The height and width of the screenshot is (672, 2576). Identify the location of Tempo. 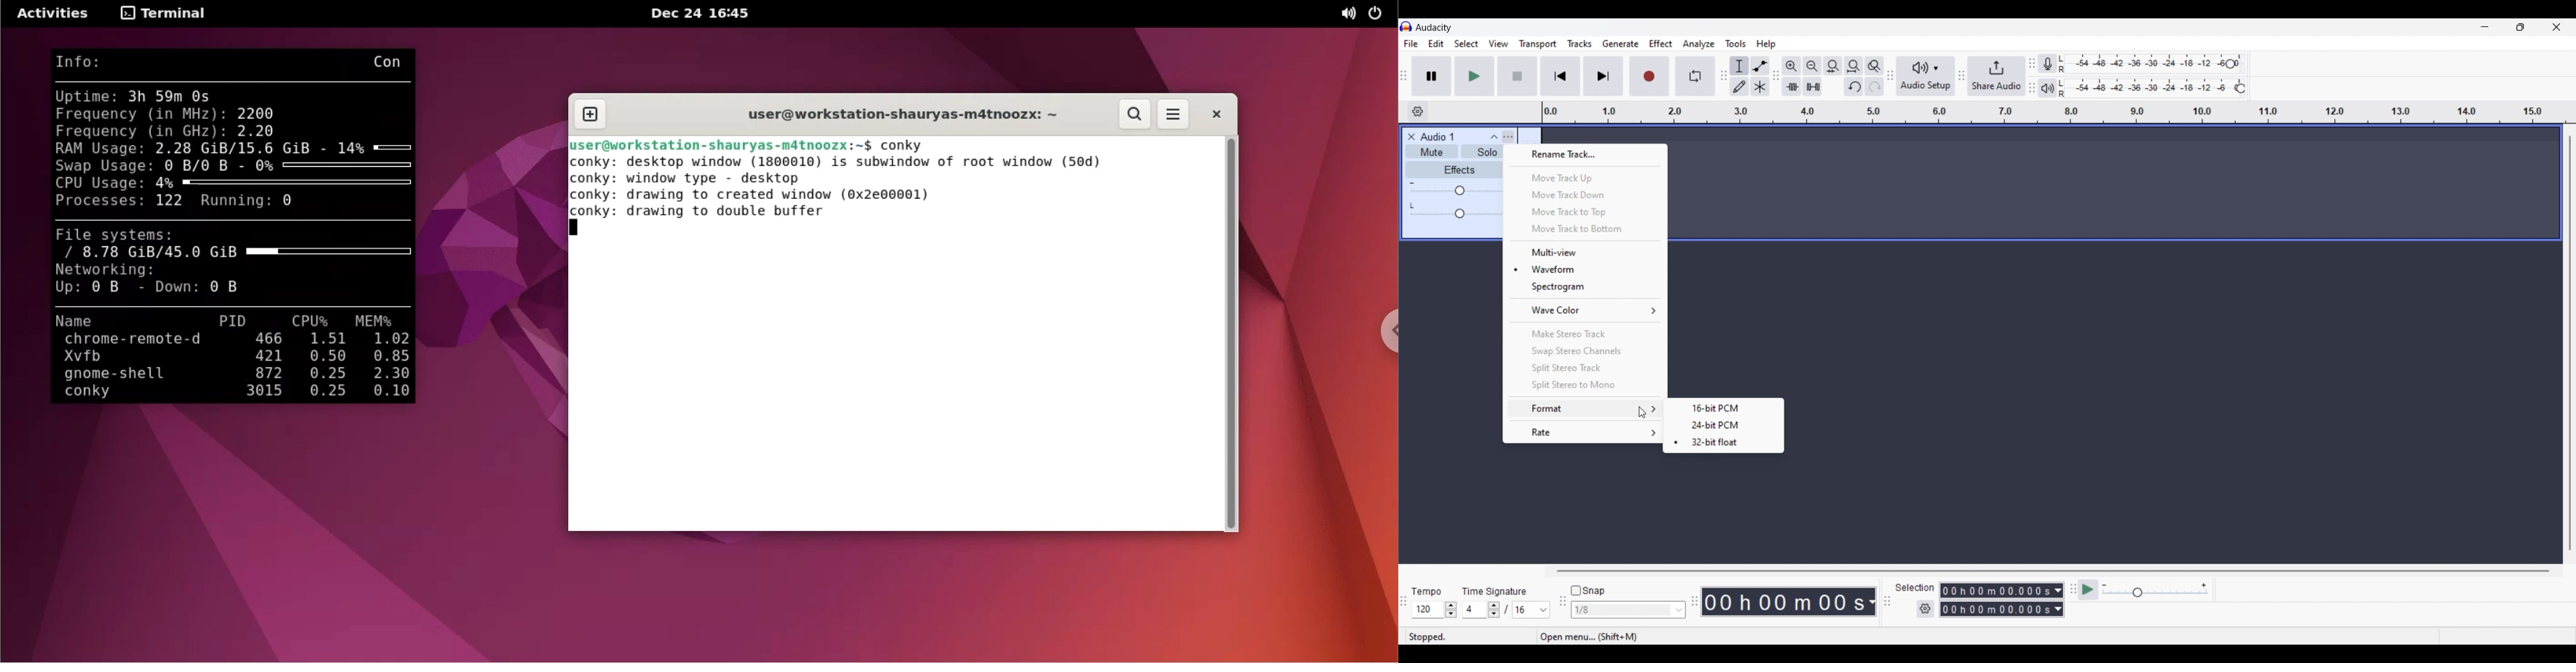
(1426, 591).